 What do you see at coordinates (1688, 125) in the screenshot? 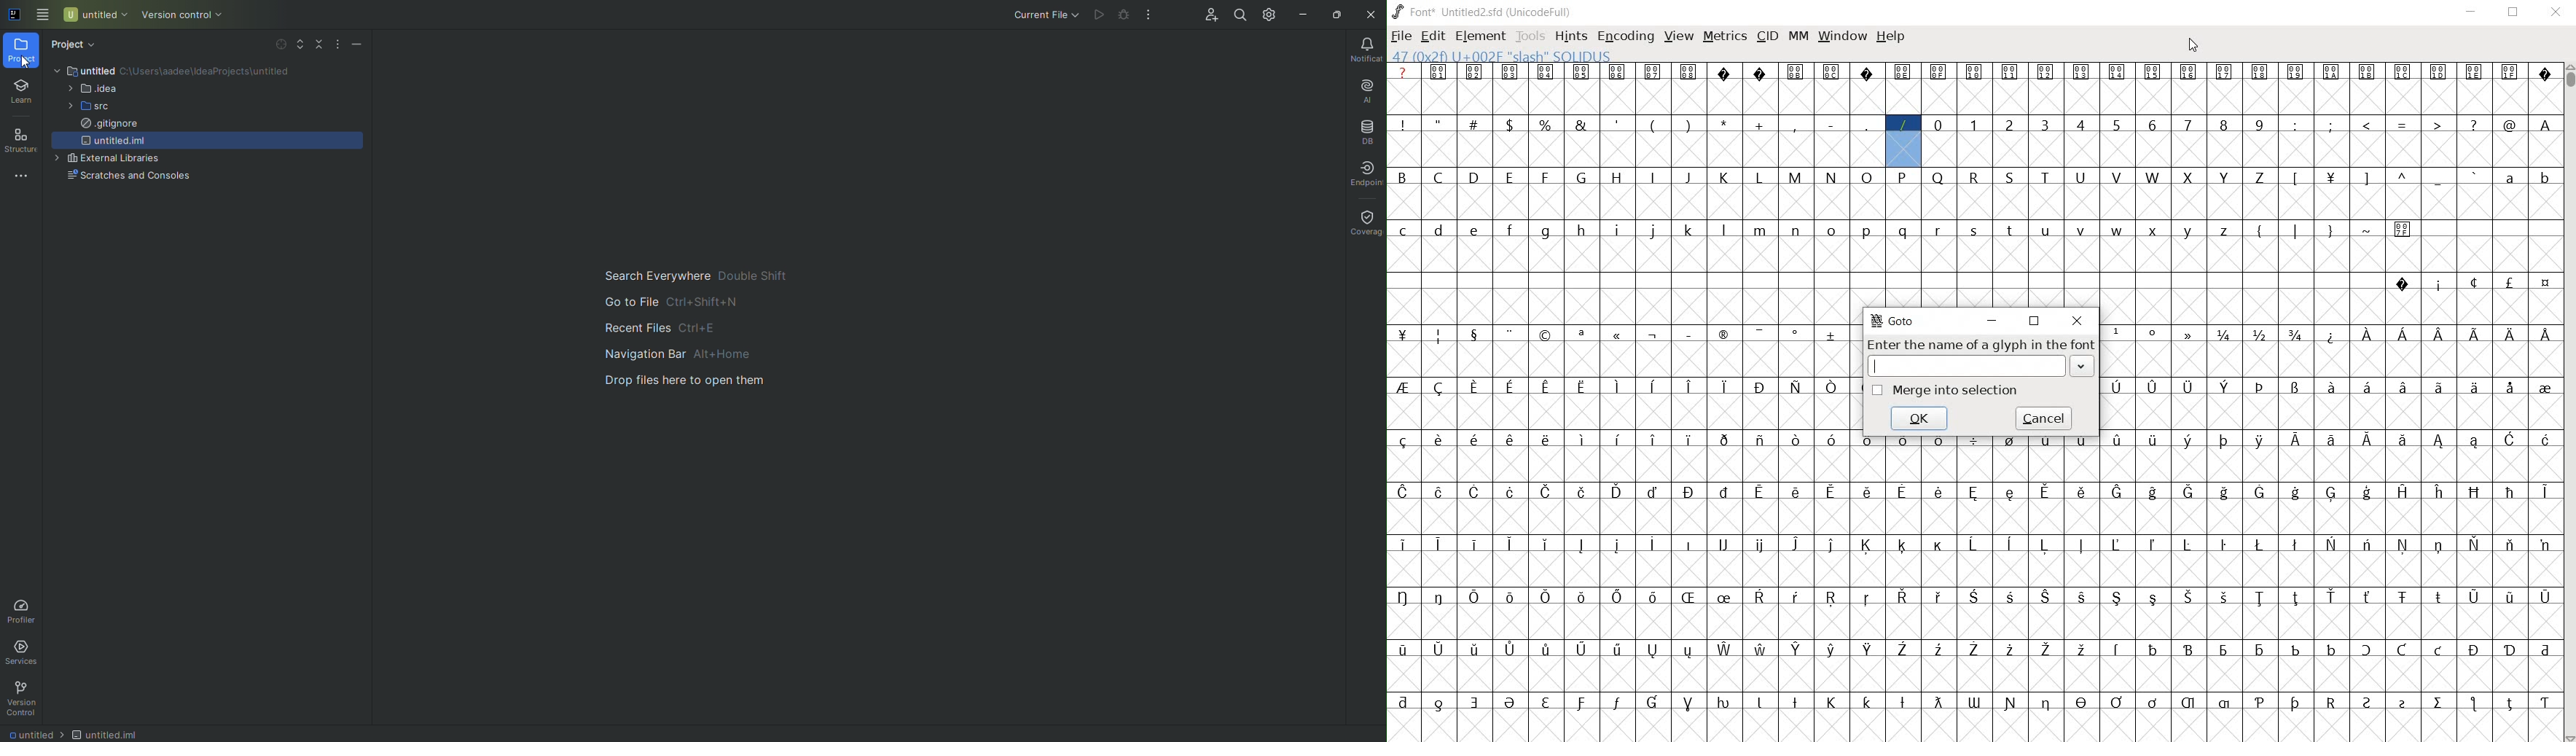
I see `glyph` at bounding box center [1688, 125].